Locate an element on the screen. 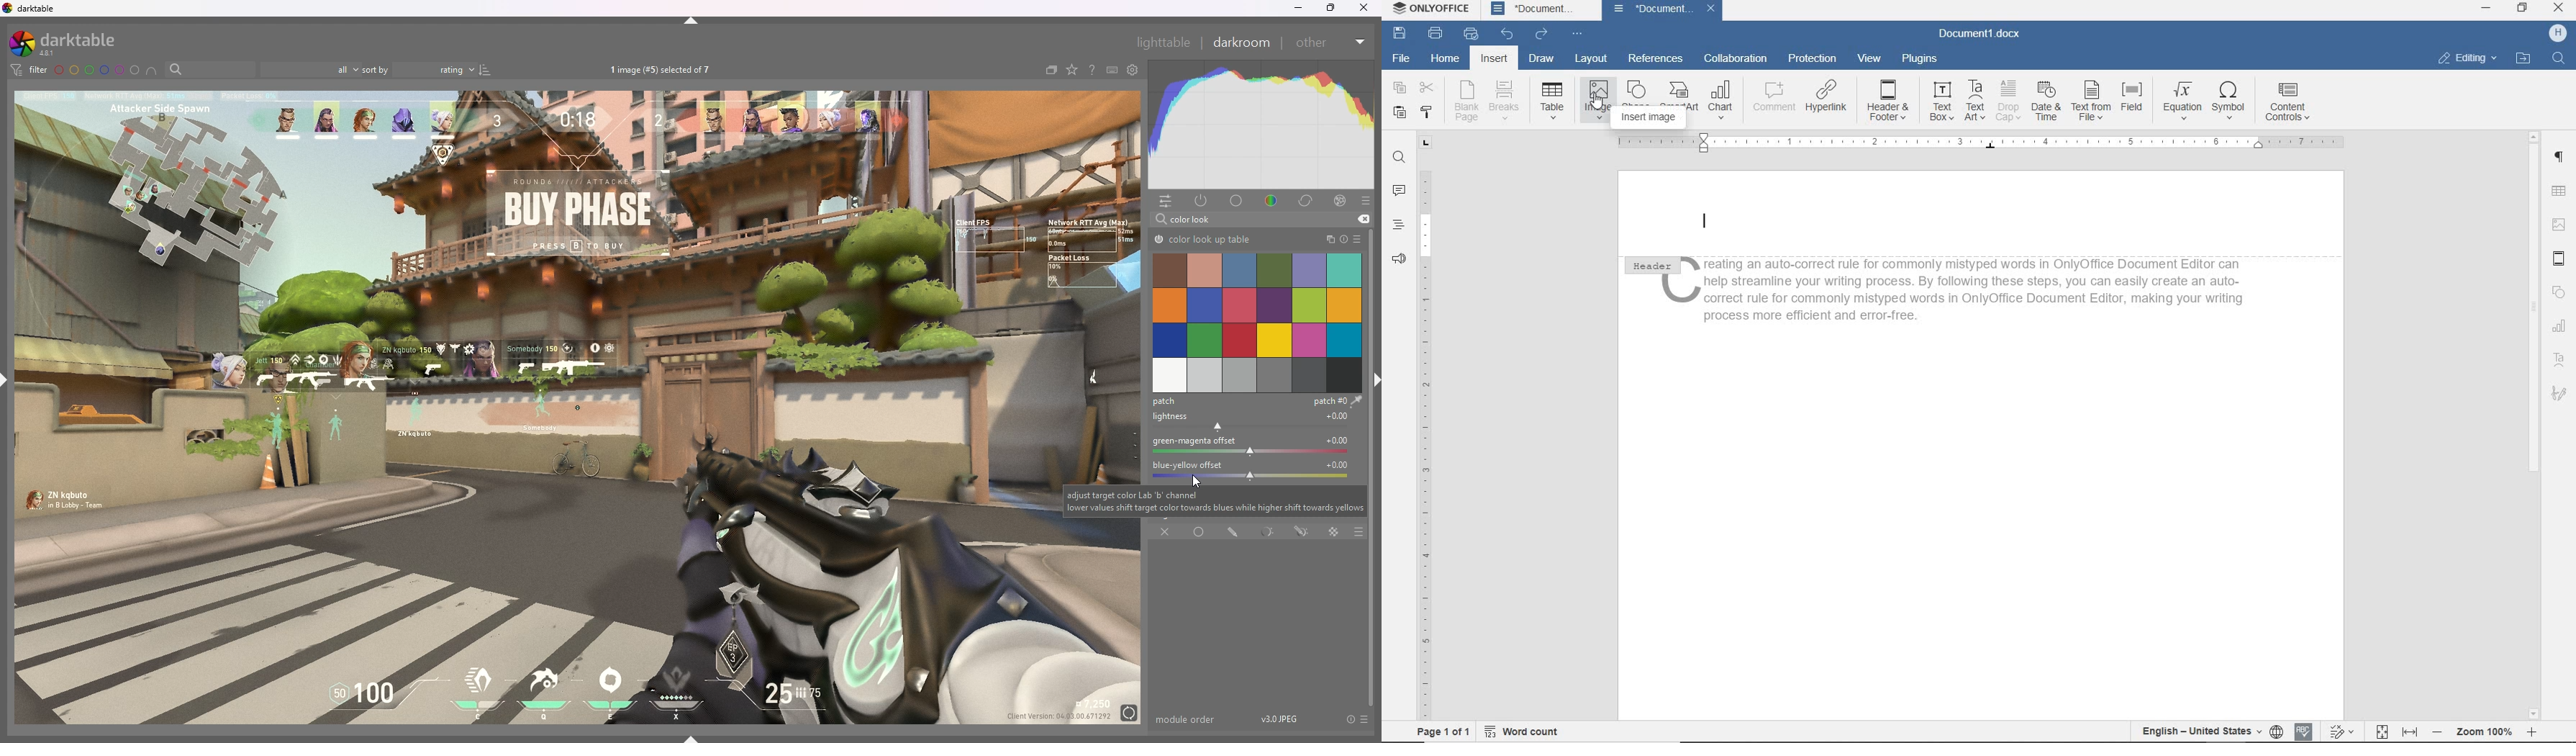  change type of overlays is located at coordinates (1072, 70).